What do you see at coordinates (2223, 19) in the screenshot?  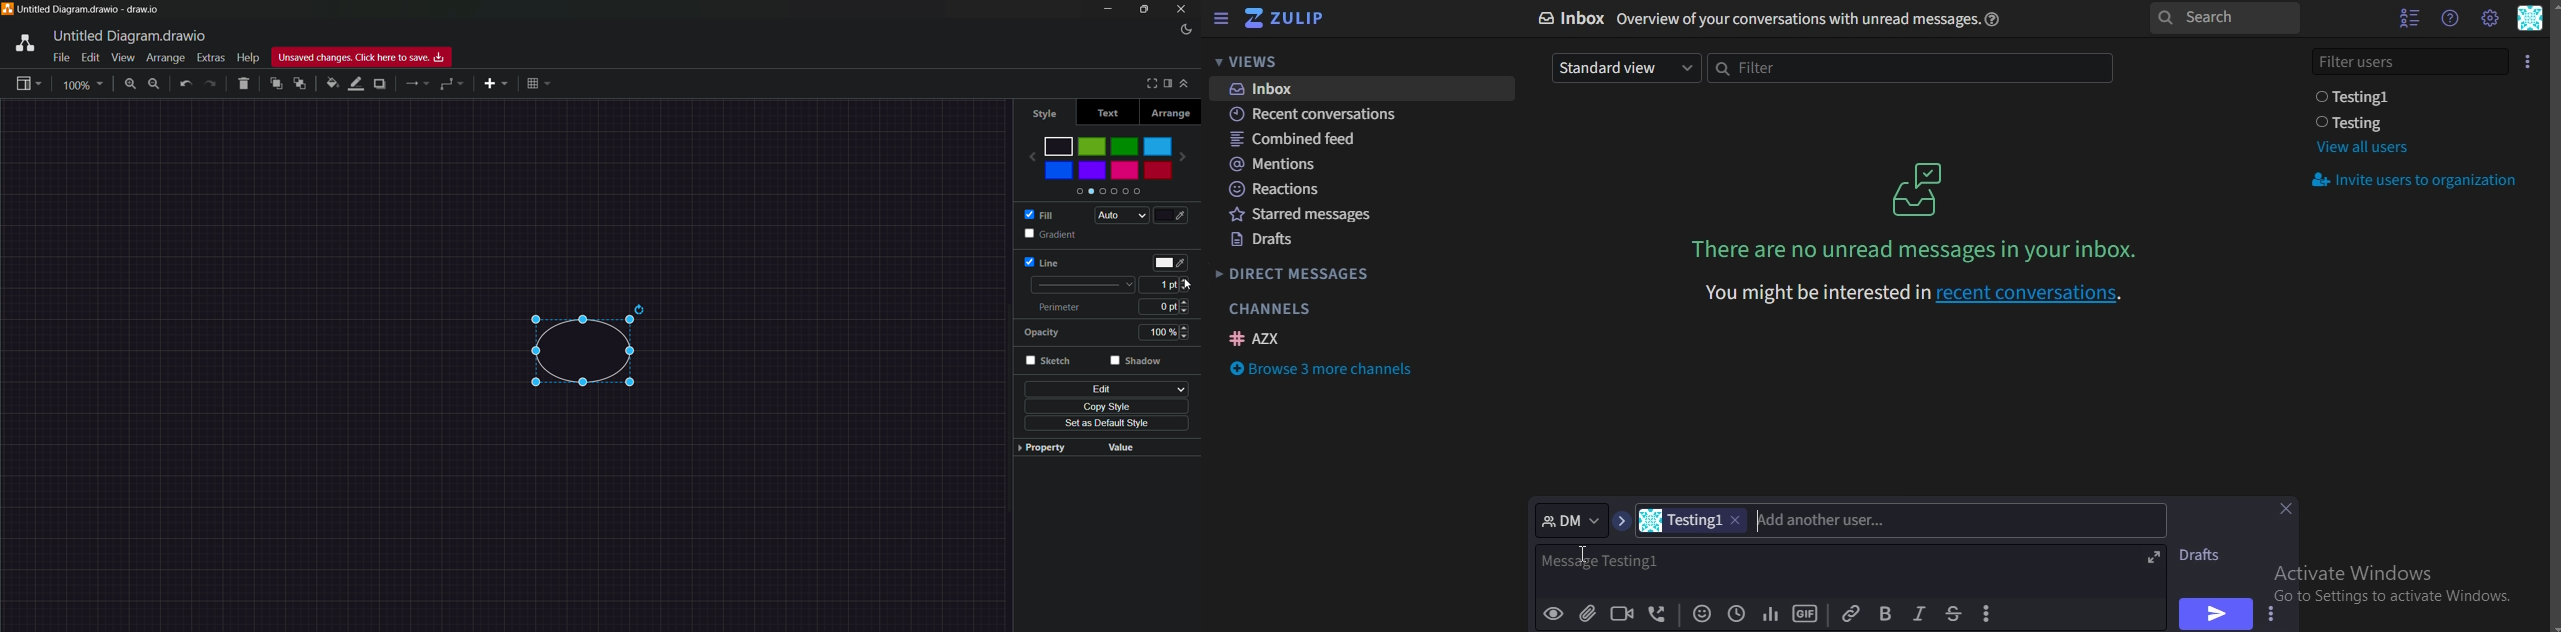 I see `search` at bounding box center [2223, 19].